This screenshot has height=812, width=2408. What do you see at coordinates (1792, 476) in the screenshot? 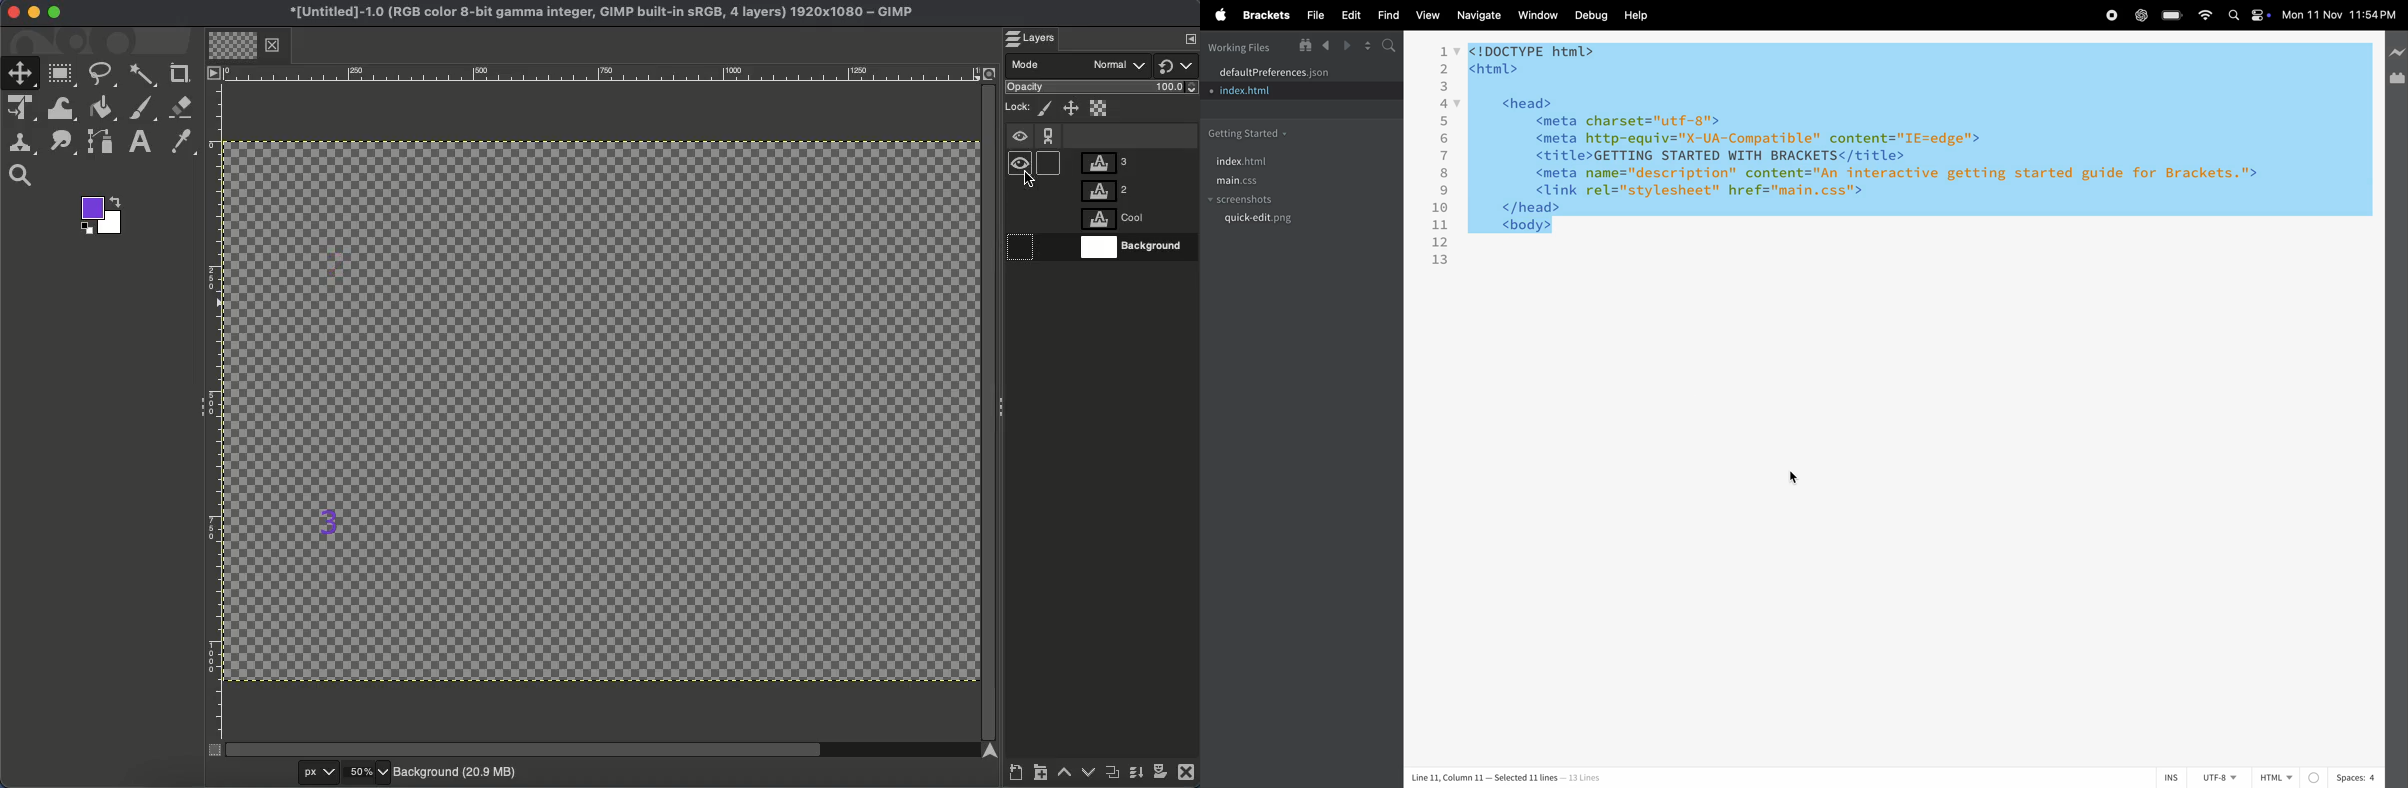
I see `cursor` at bounding box center [1792, 476].